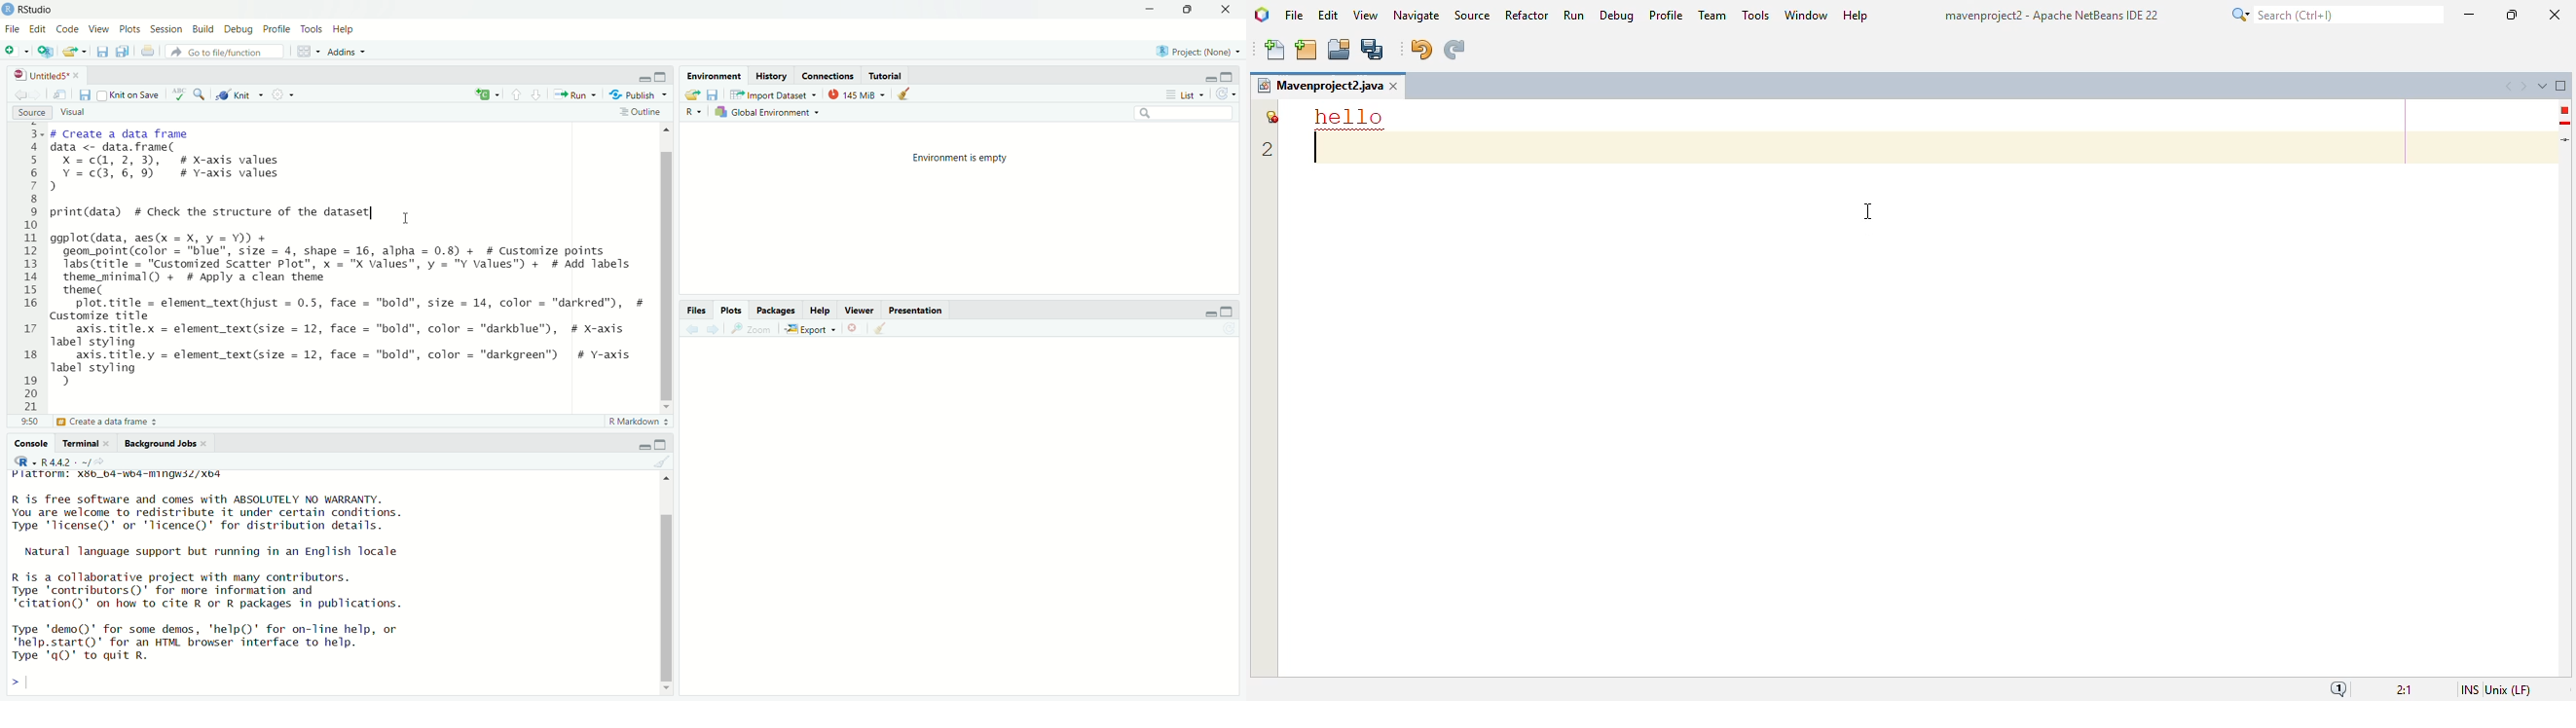  What do you see at coordinates (1227, 77) in the screenshot?
I see `Maximize` at bounding box center [1227, 77].